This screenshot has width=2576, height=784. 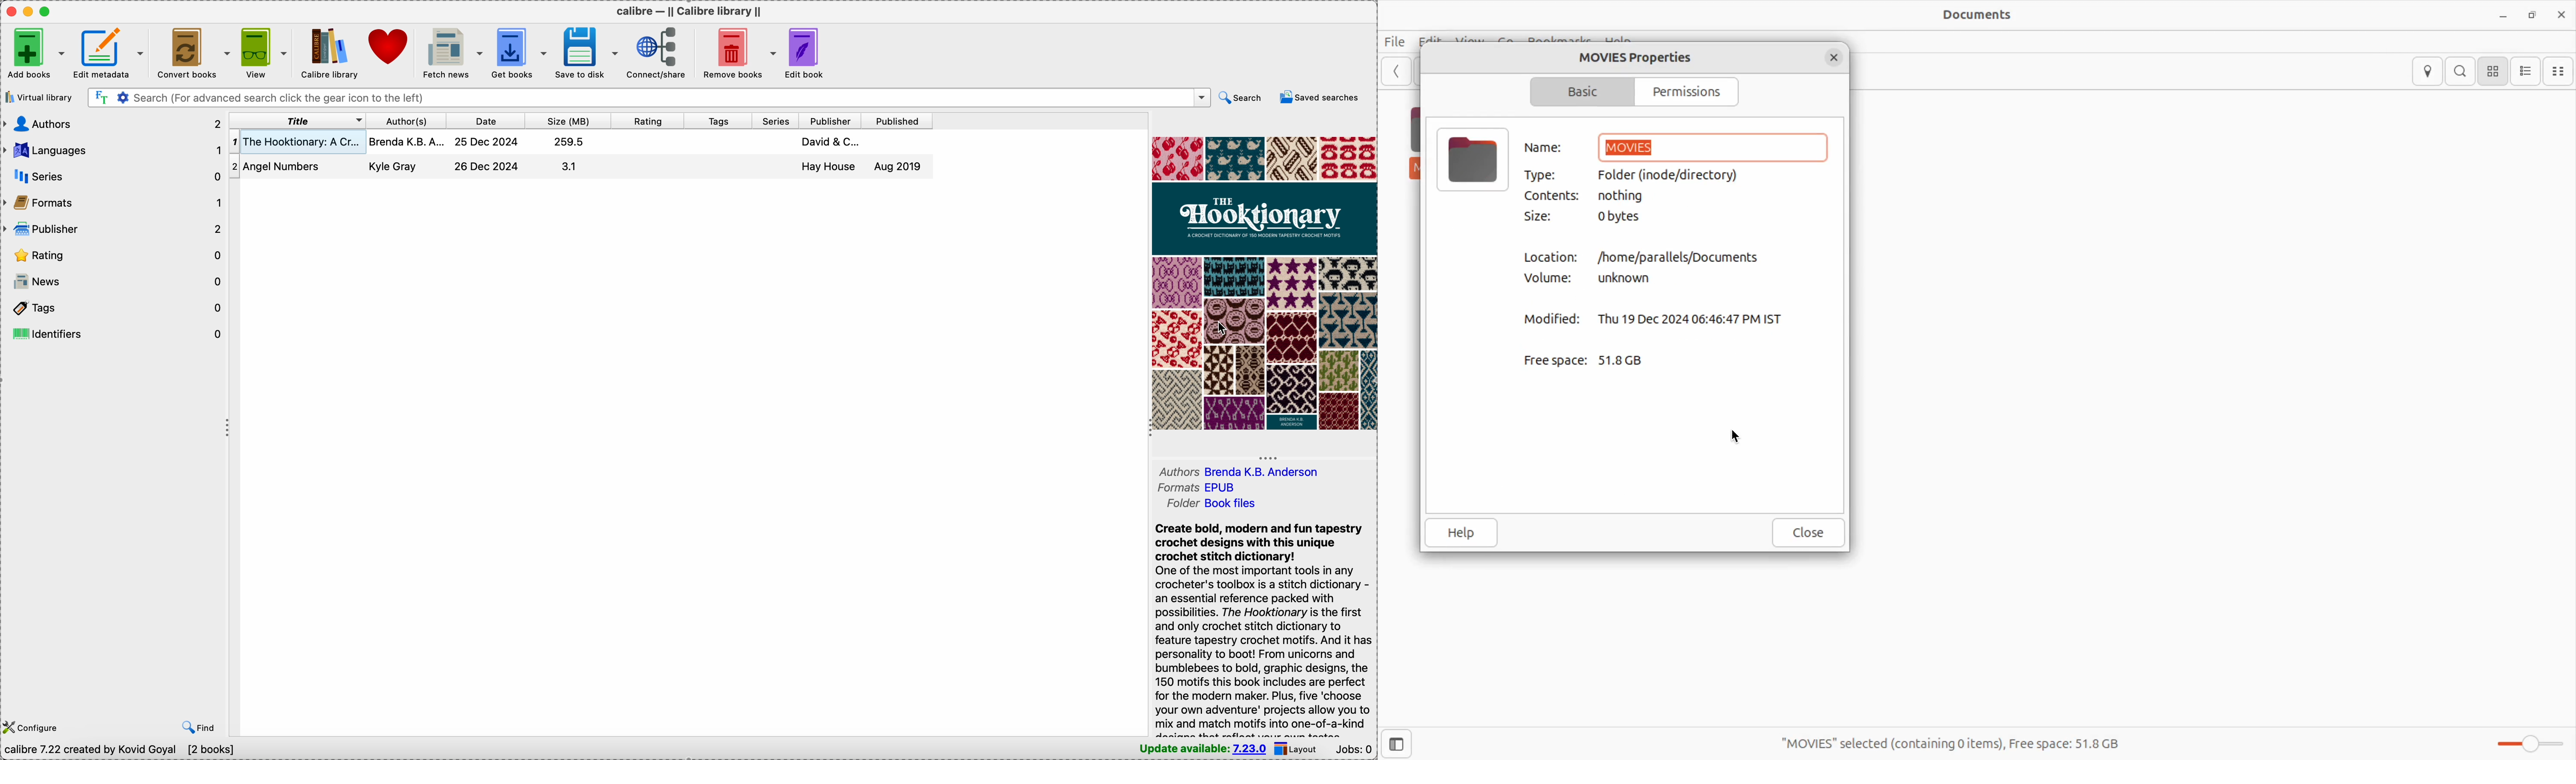 I want to click on identifiers, so click(x=116, y=331).